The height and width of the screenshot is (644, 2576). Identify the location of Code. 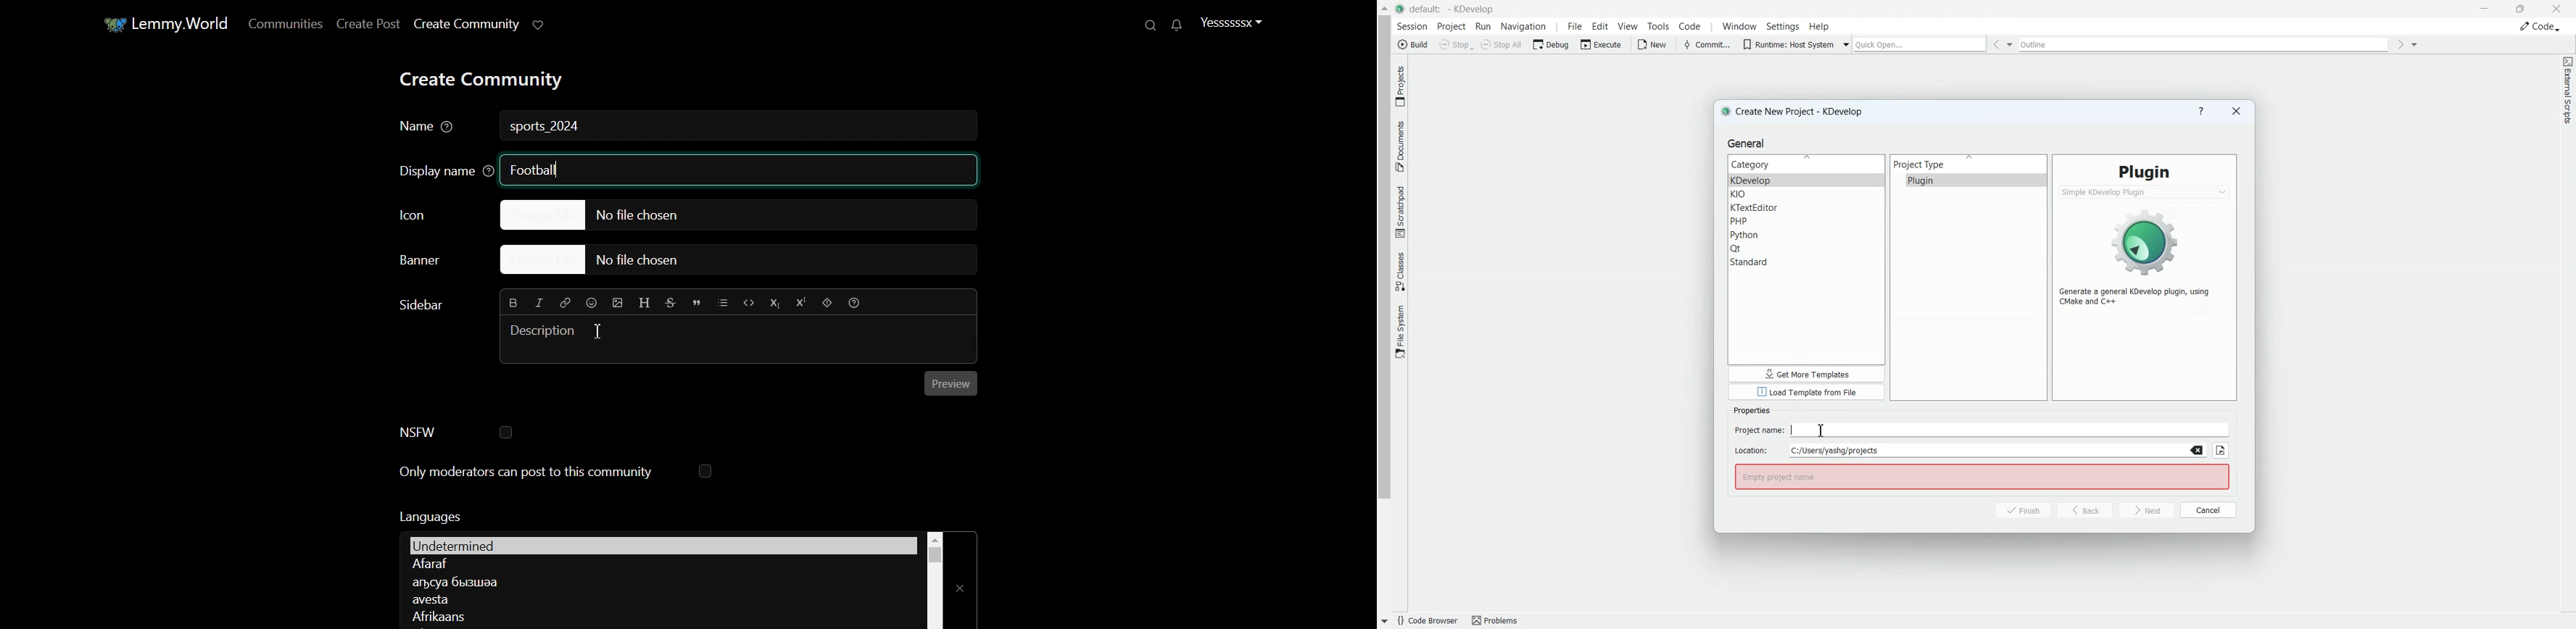
(749, 302).